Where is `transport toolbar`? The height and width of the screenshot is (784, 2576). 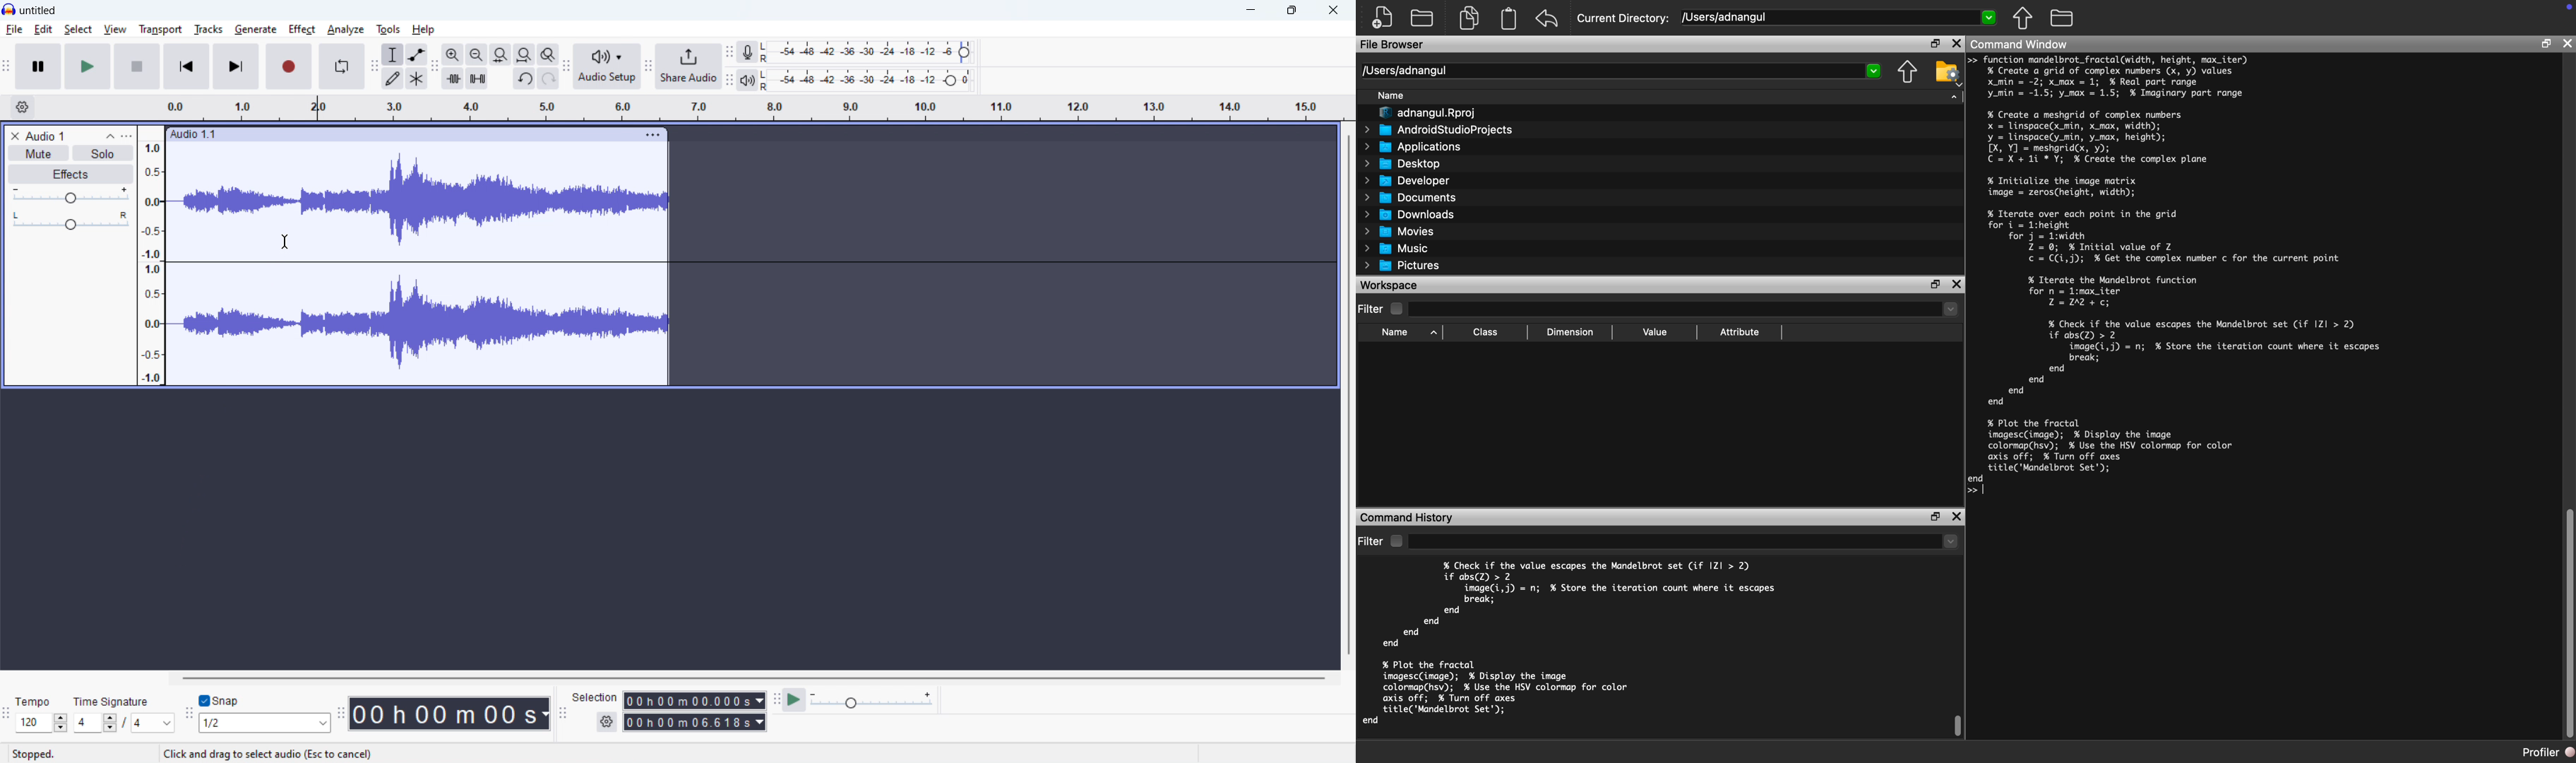
transport toolbar is located at coordinates (6, 69).